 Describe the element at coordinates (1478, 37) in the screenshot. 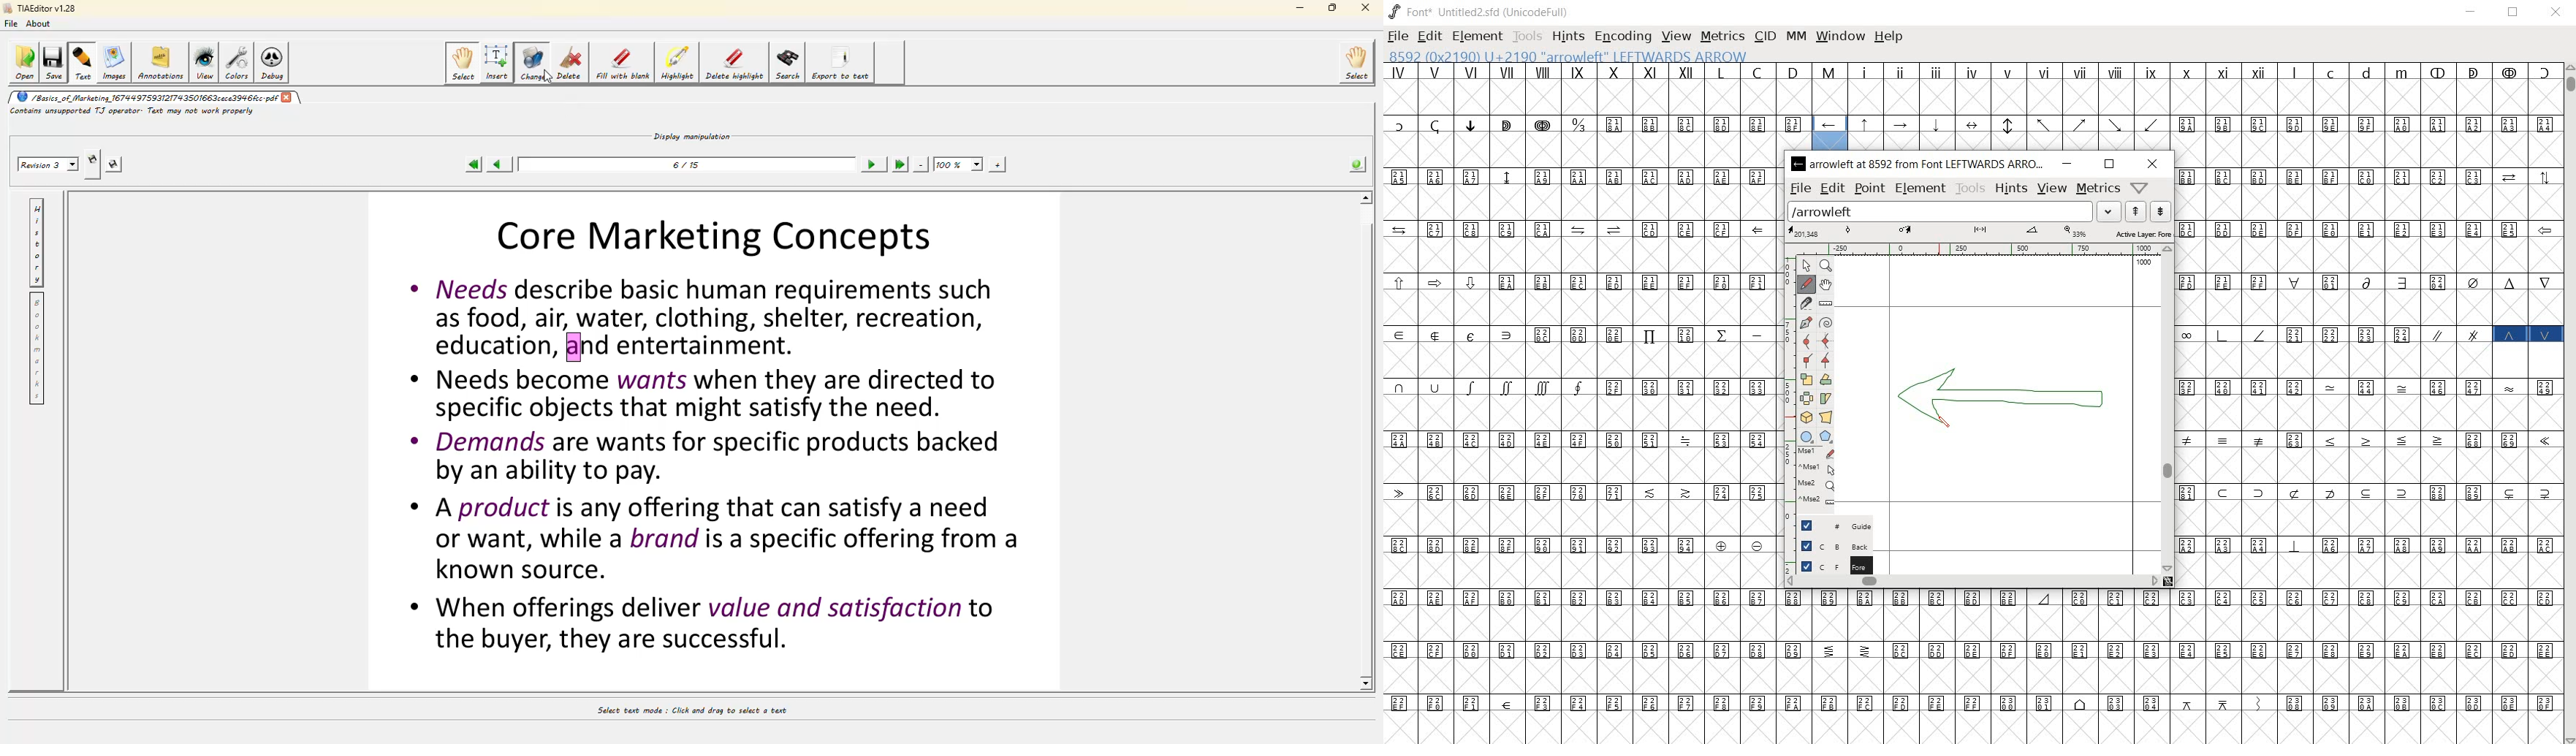

I see `Element` at that location.